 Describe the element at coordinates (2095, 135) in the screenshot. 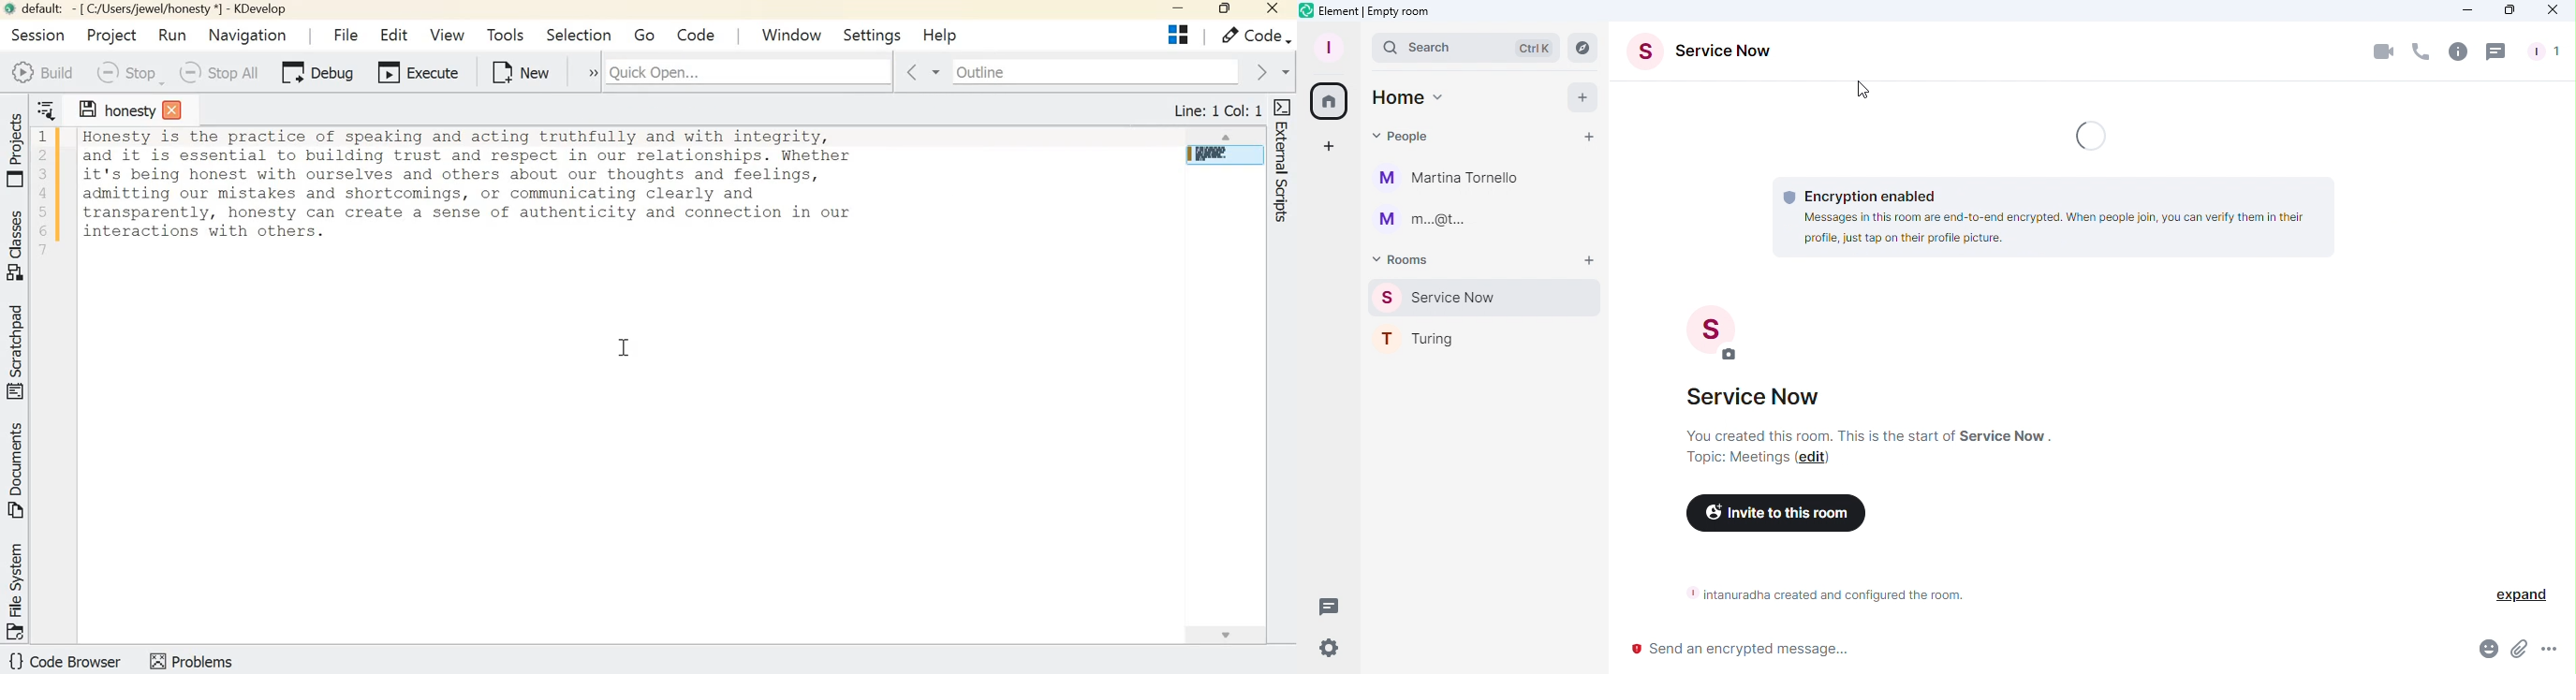

I see `Refresh watermark` at that location.